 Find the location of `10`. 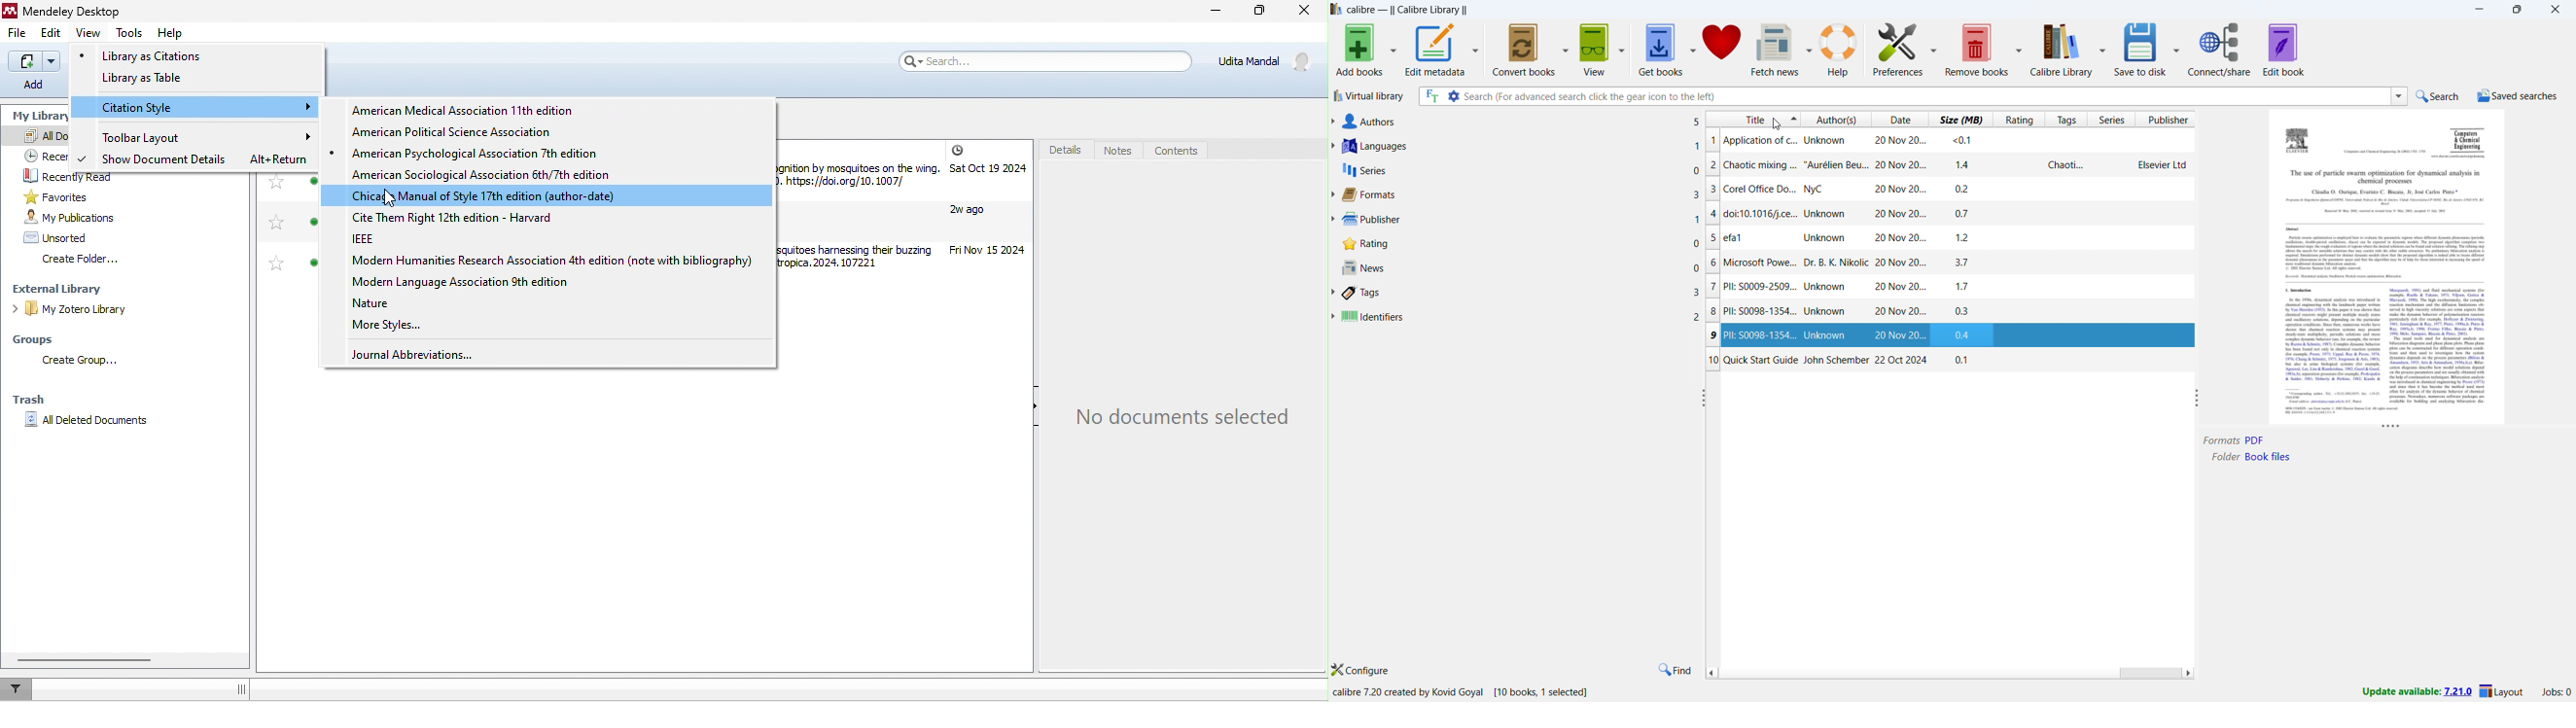

10 is located at coordinates (1712, 361).